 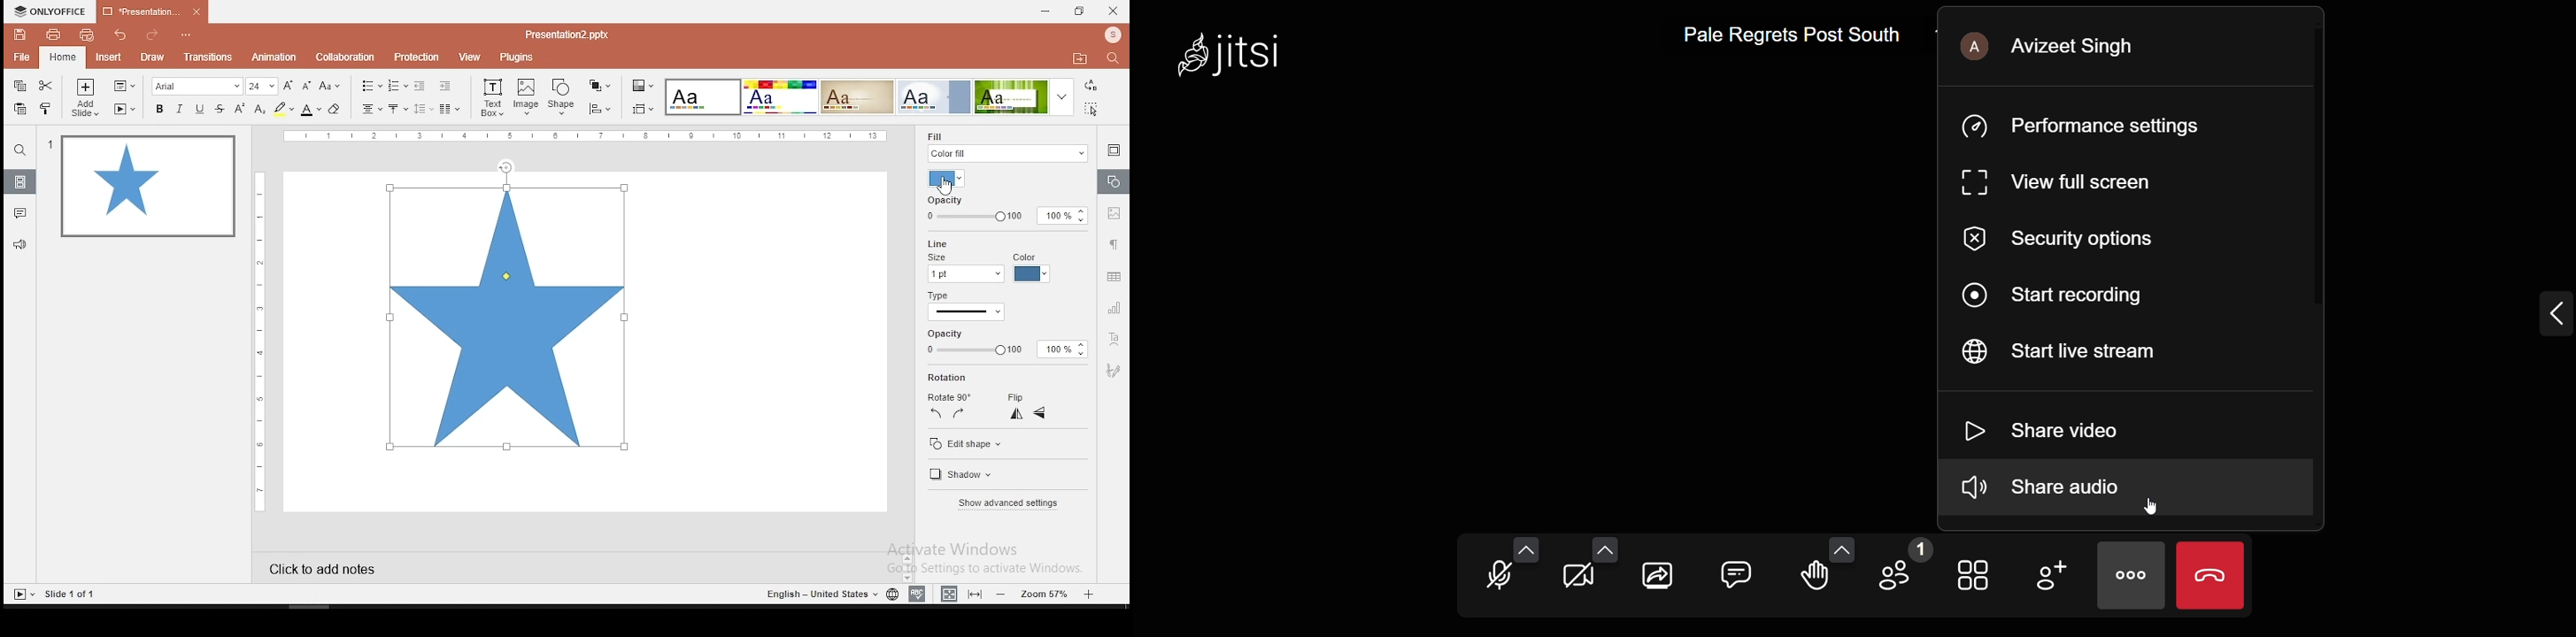 What do you see at coordinates (263, 339) in the screenshot?
I see `vertical scale` at bounding box center [263, 339].